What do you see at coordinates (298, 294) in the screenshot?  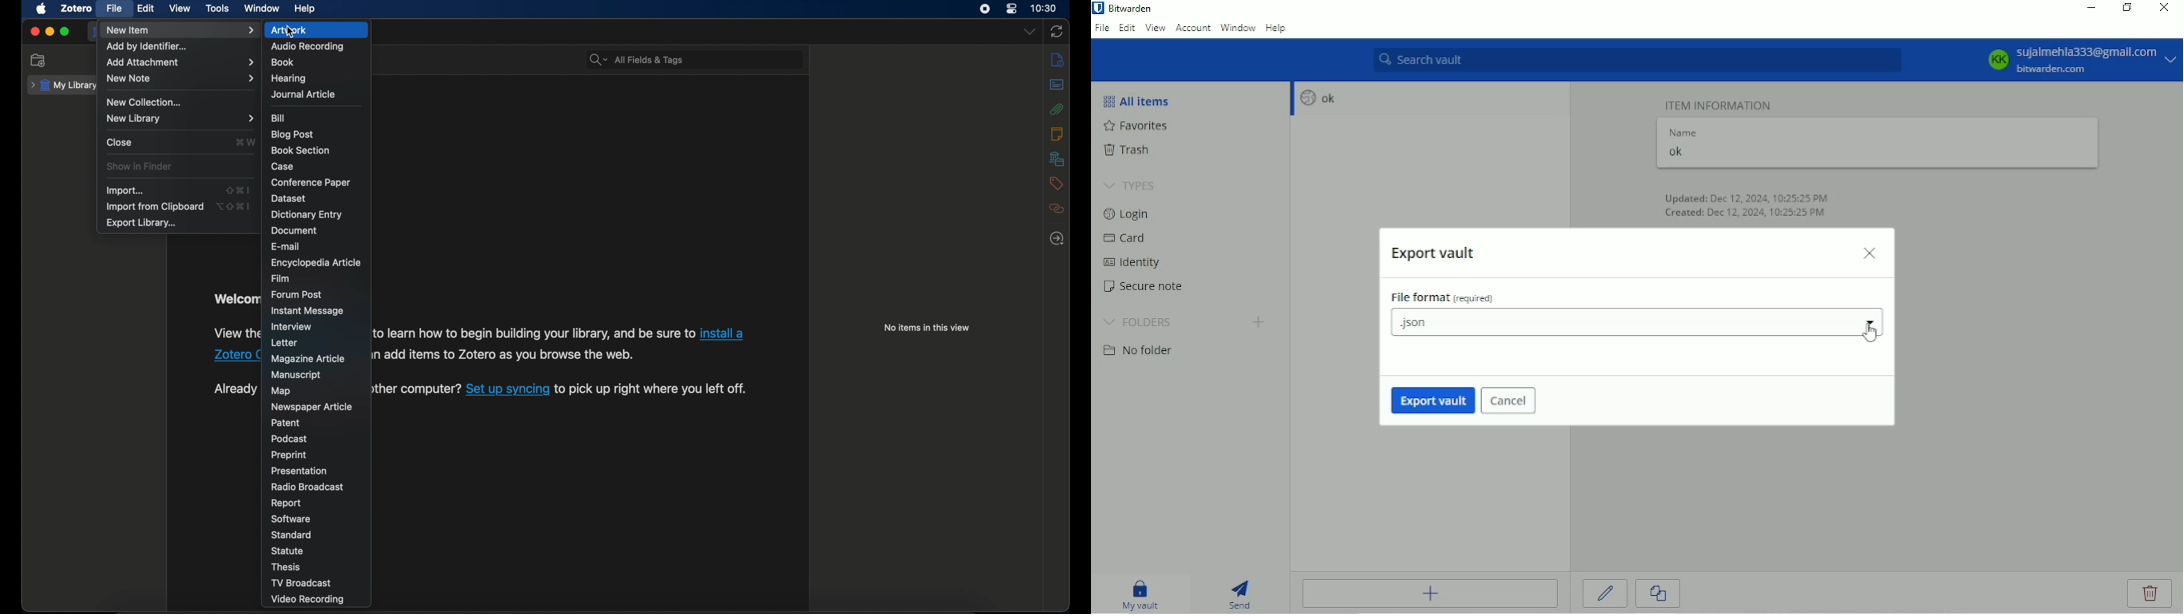 I see `forum post` at bounding box center [298, 294].